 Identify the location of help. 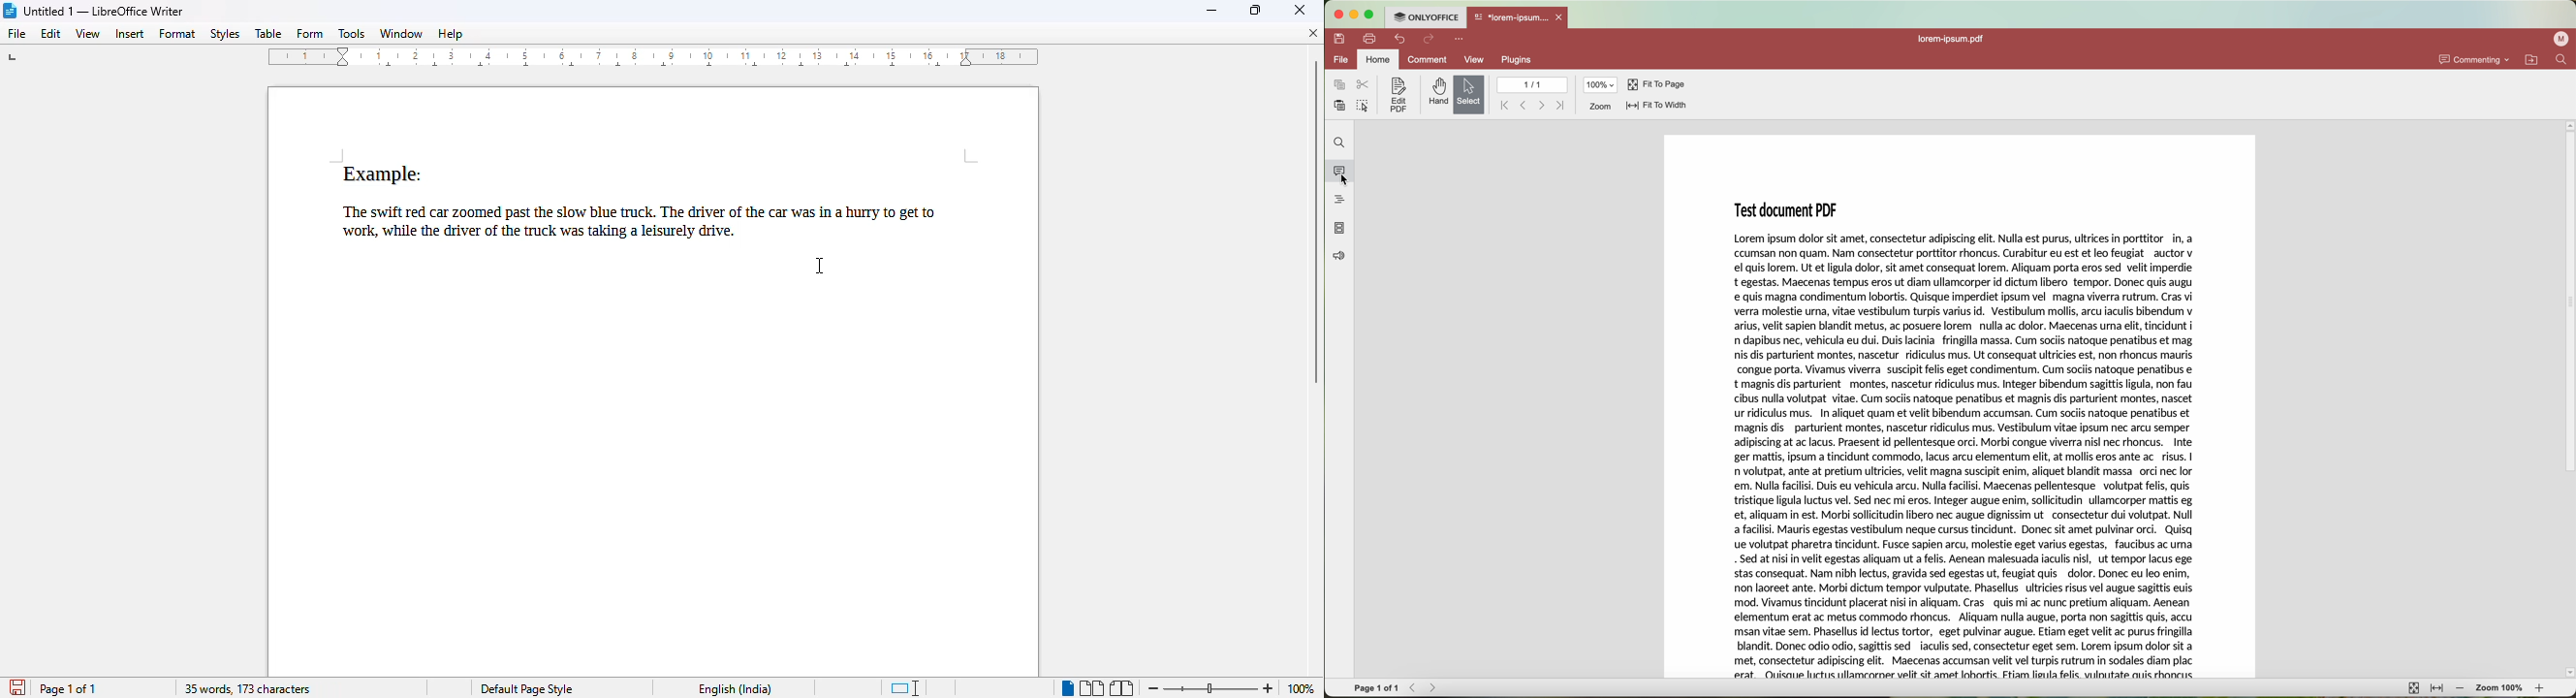
(451, 34).